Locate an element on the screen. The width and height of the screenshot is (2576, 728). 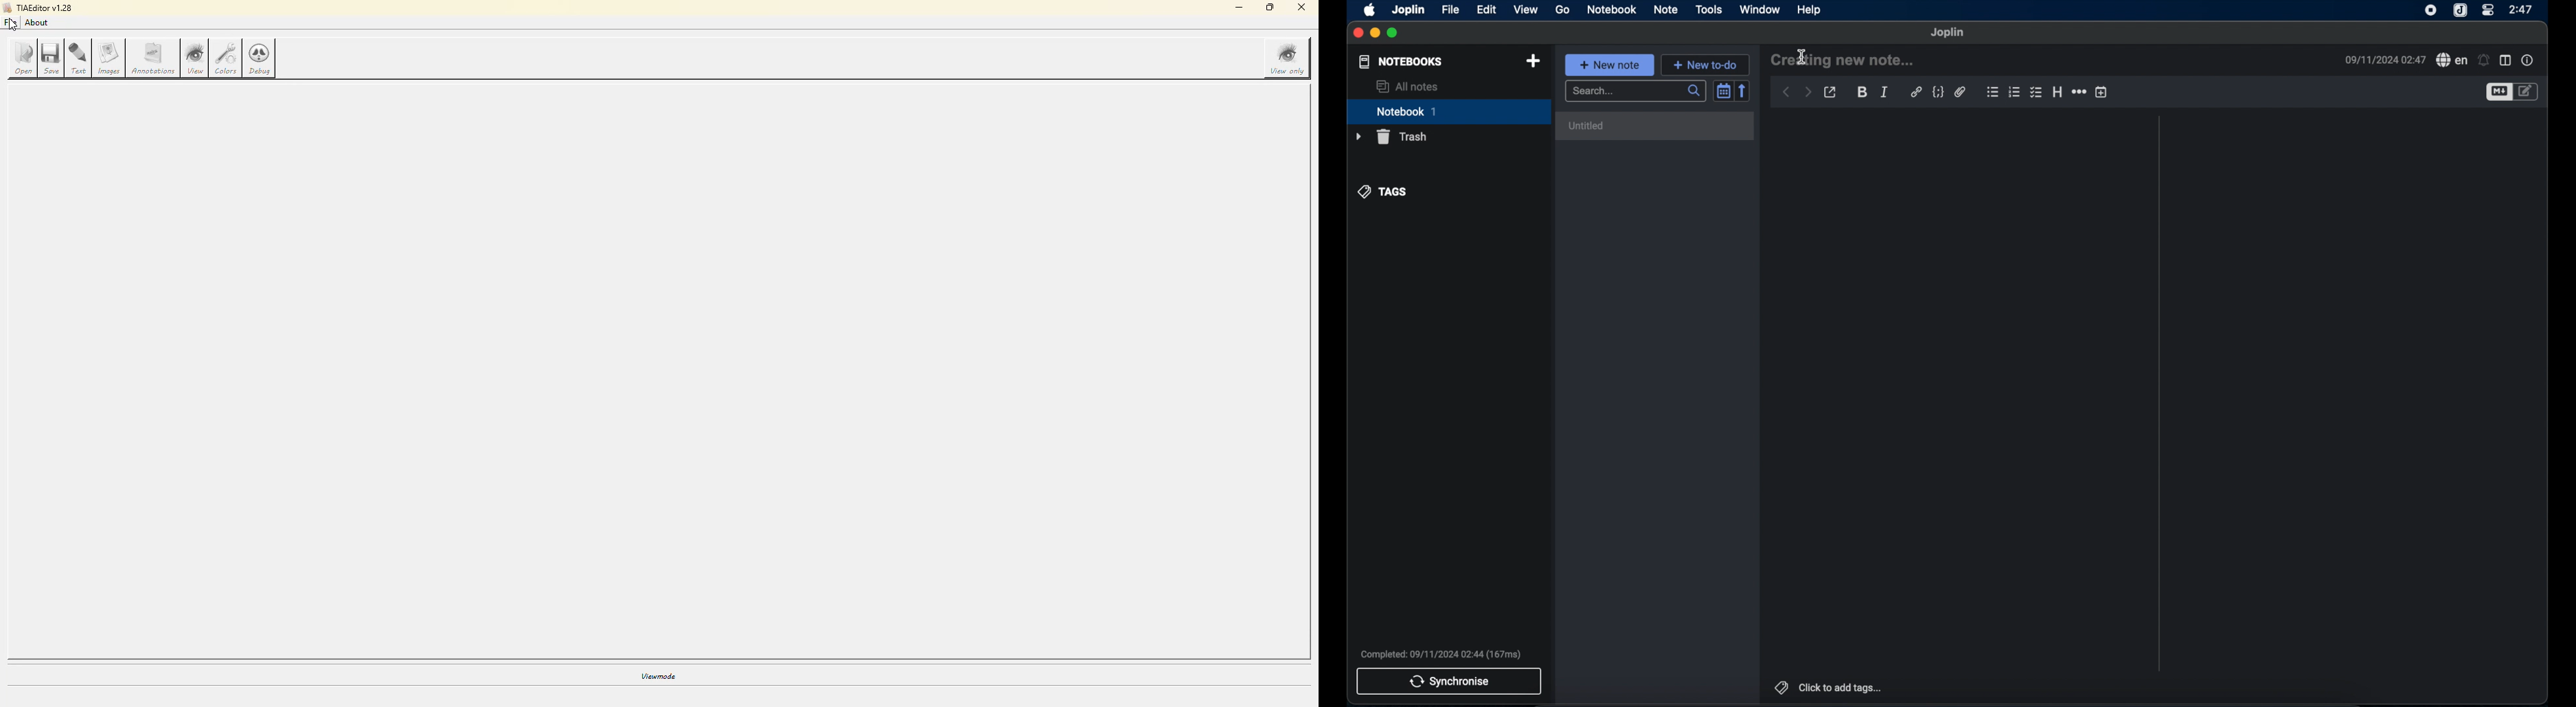
tags is located at coordinates (1381, 190).